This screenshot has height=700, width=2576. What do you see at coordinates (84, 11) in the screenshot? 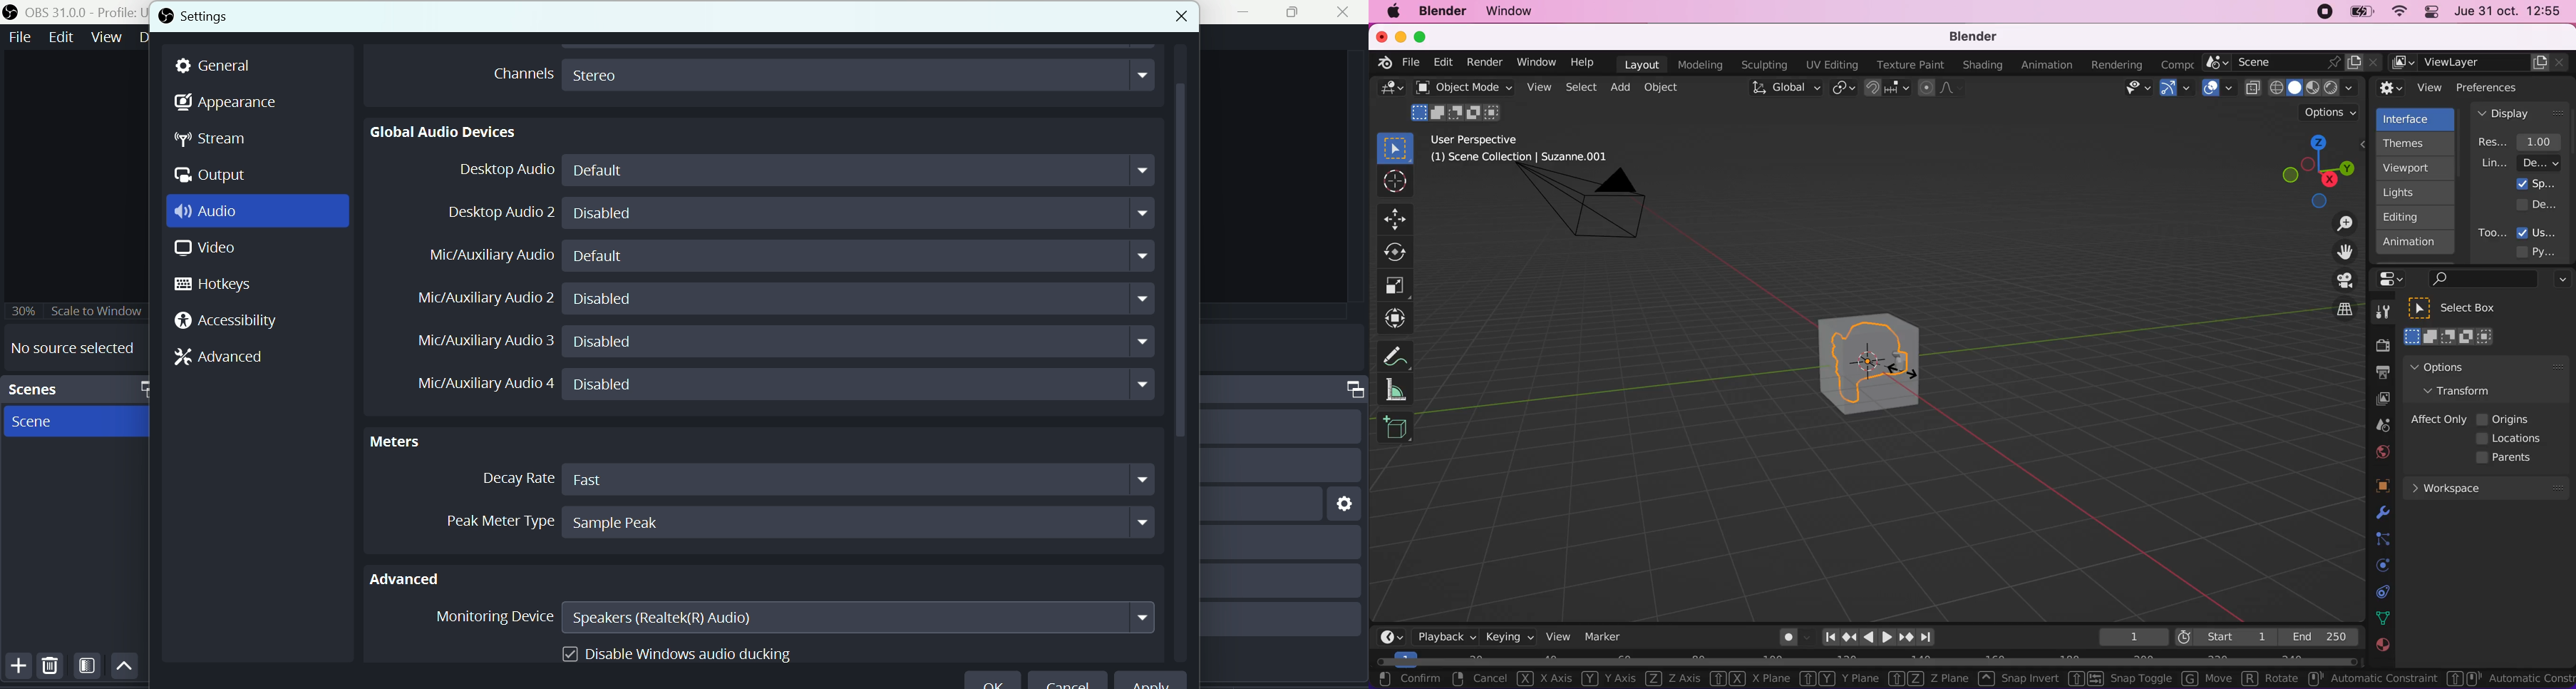
I see `OBS 31.0 .0 profile untitled seen new scene` at bounding box center [84, 11].